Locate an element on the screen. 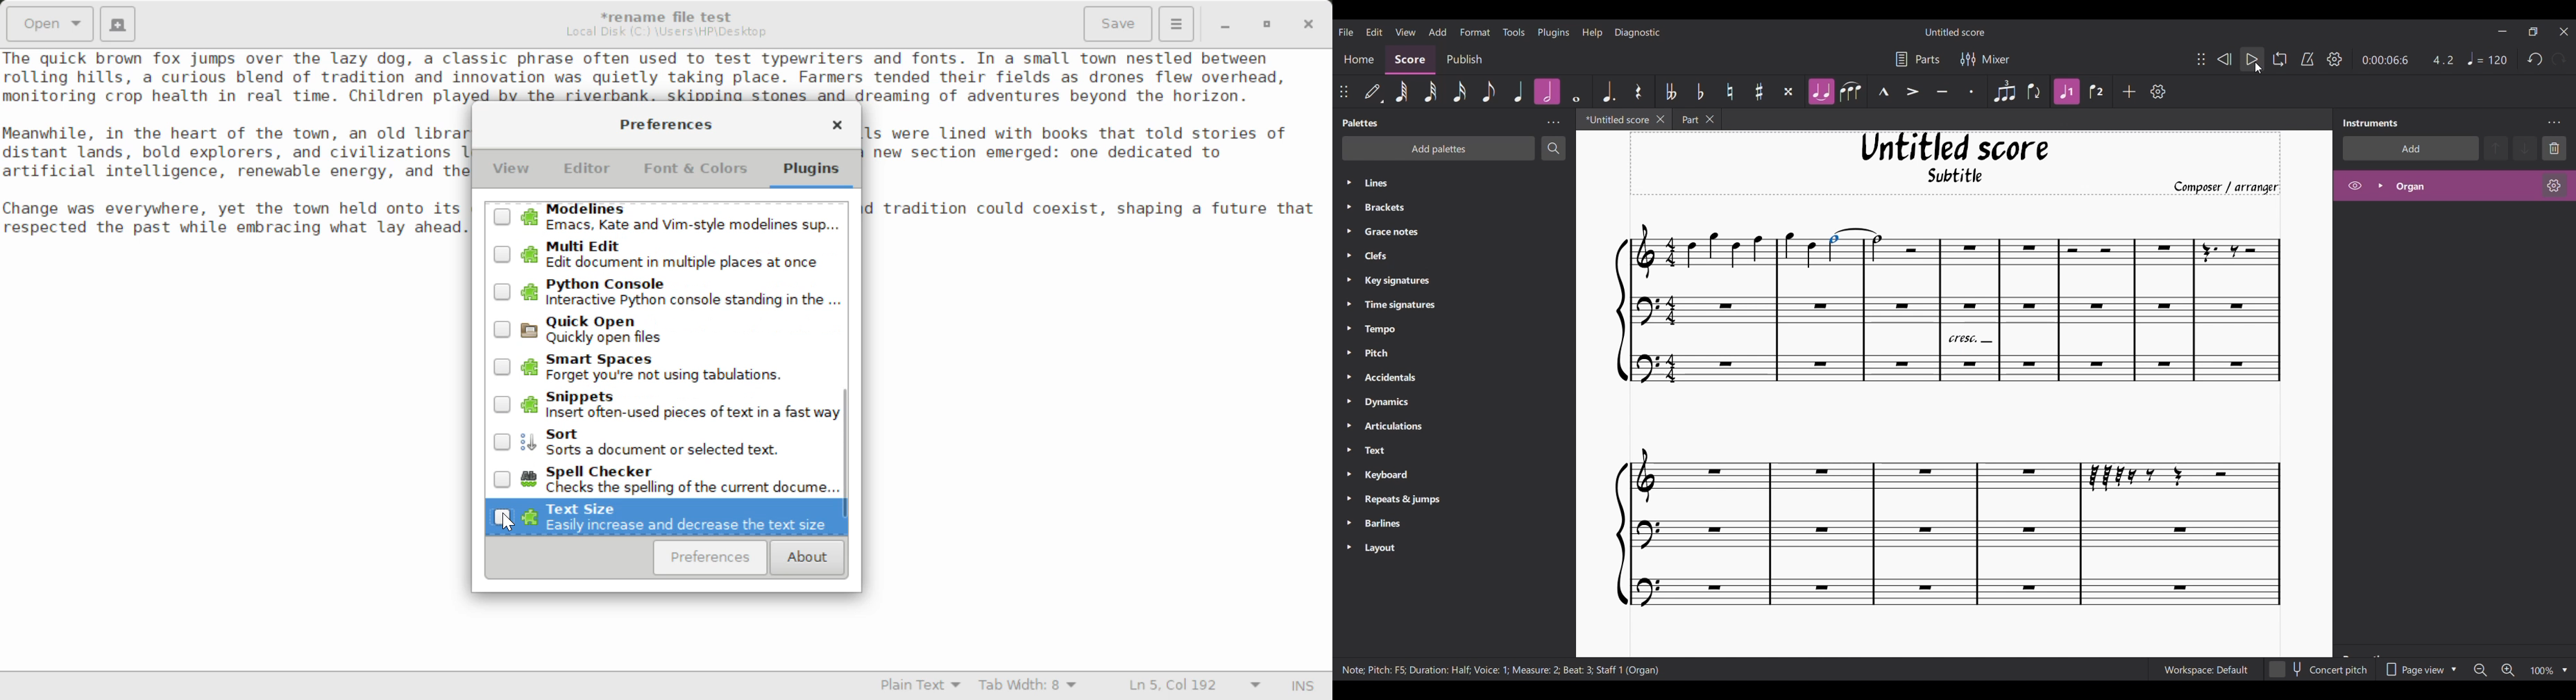  Current ratio and duration changed is located at coordinates (2408, 60).